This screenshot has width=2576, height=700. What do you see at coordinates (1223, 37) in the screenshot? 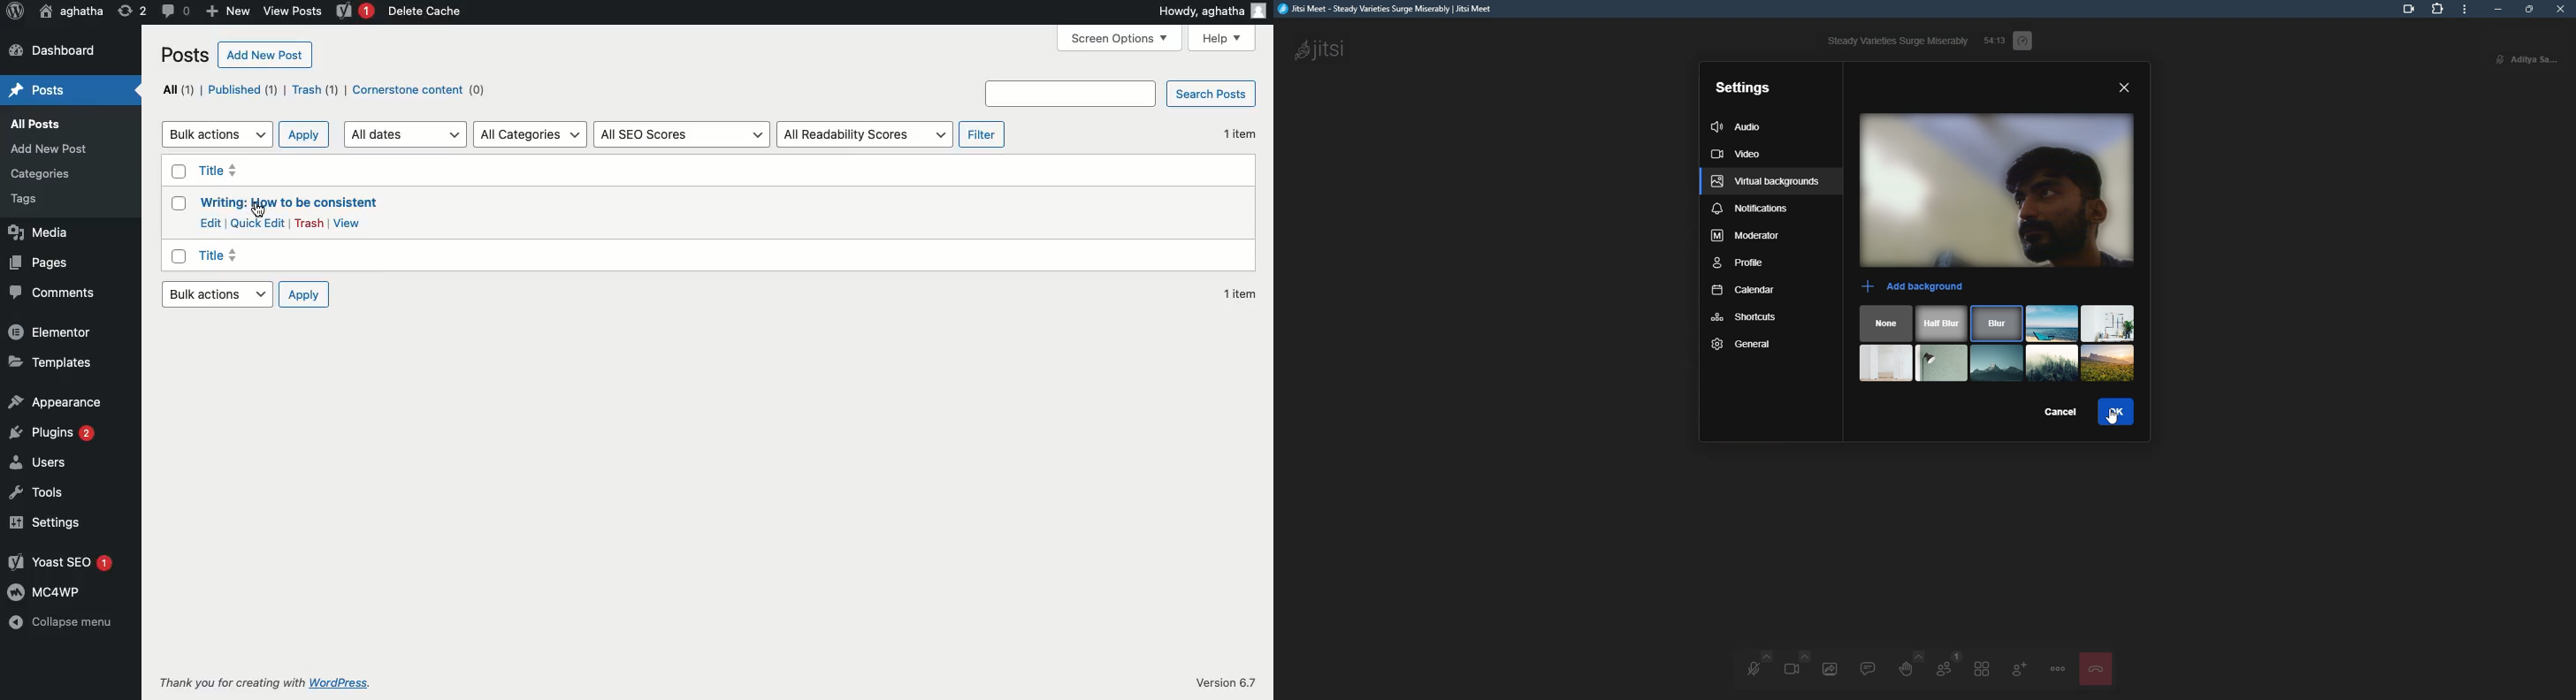
I see `Help` at bounding box center [1223, 37].